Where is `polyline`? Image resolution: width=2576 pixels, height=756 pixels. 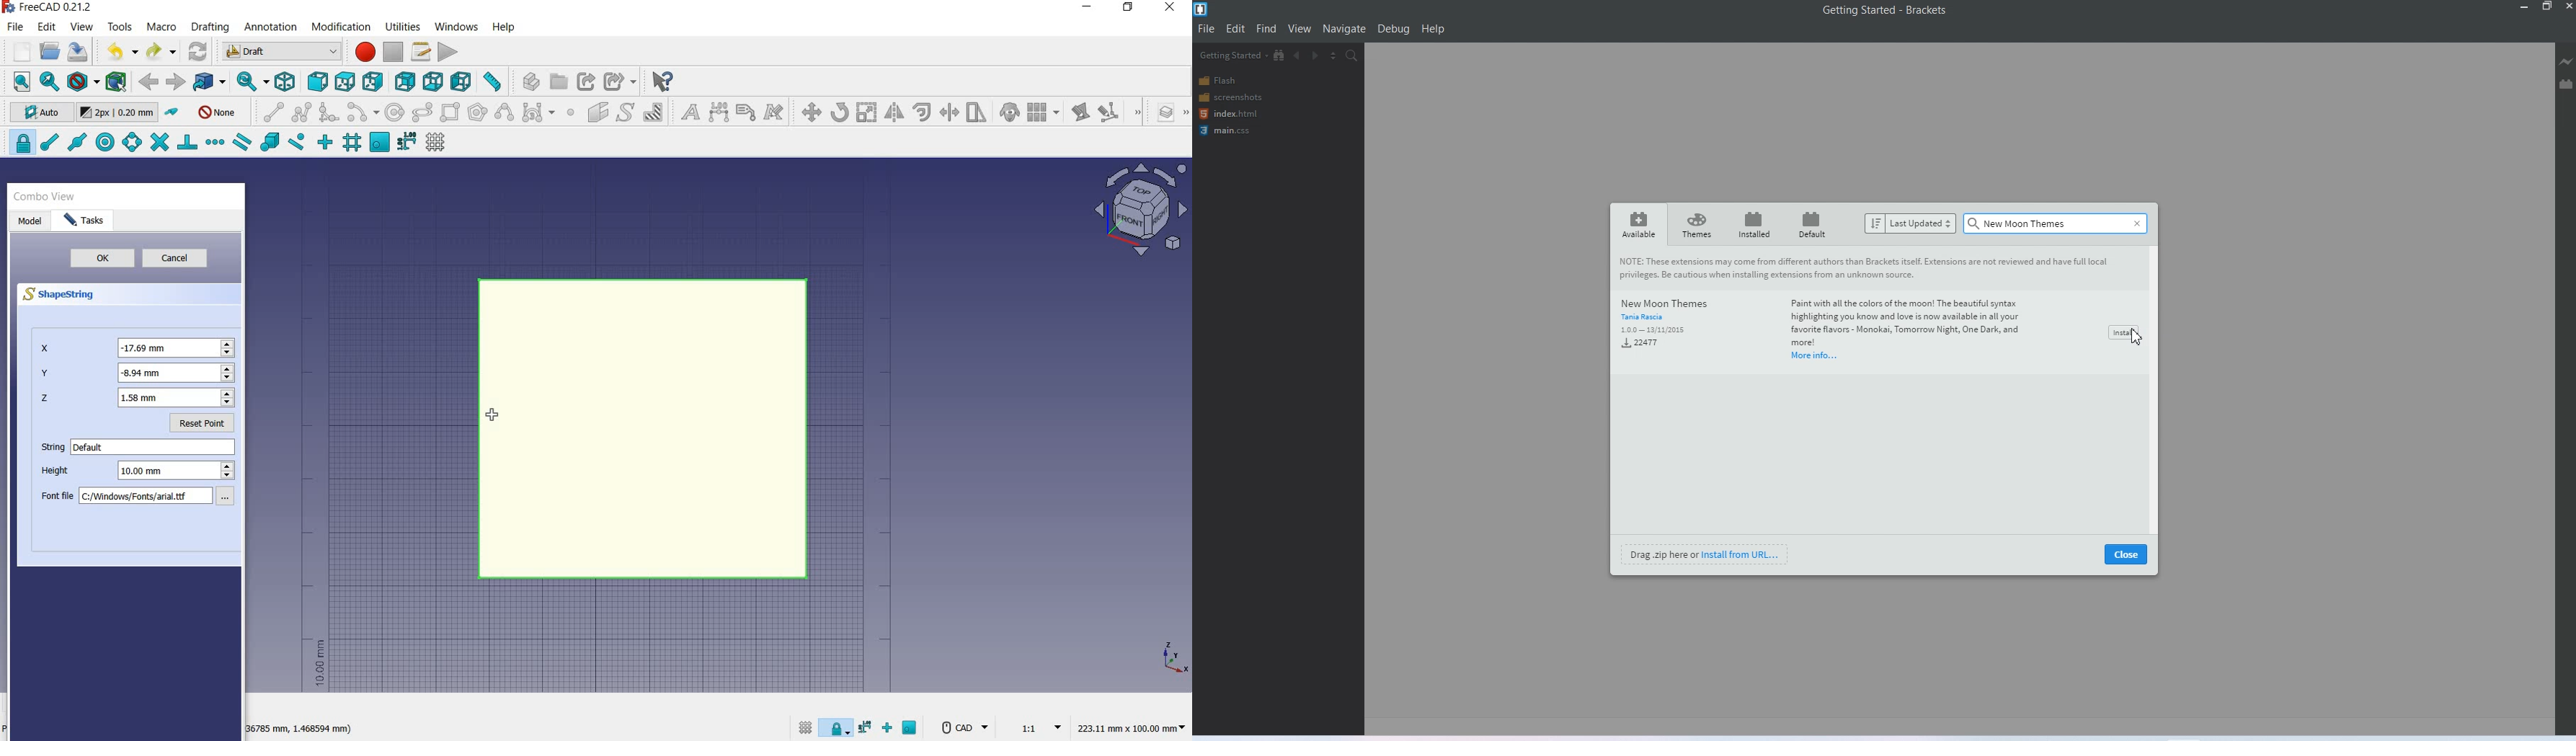
polyline is located at coordinates (302, 111).